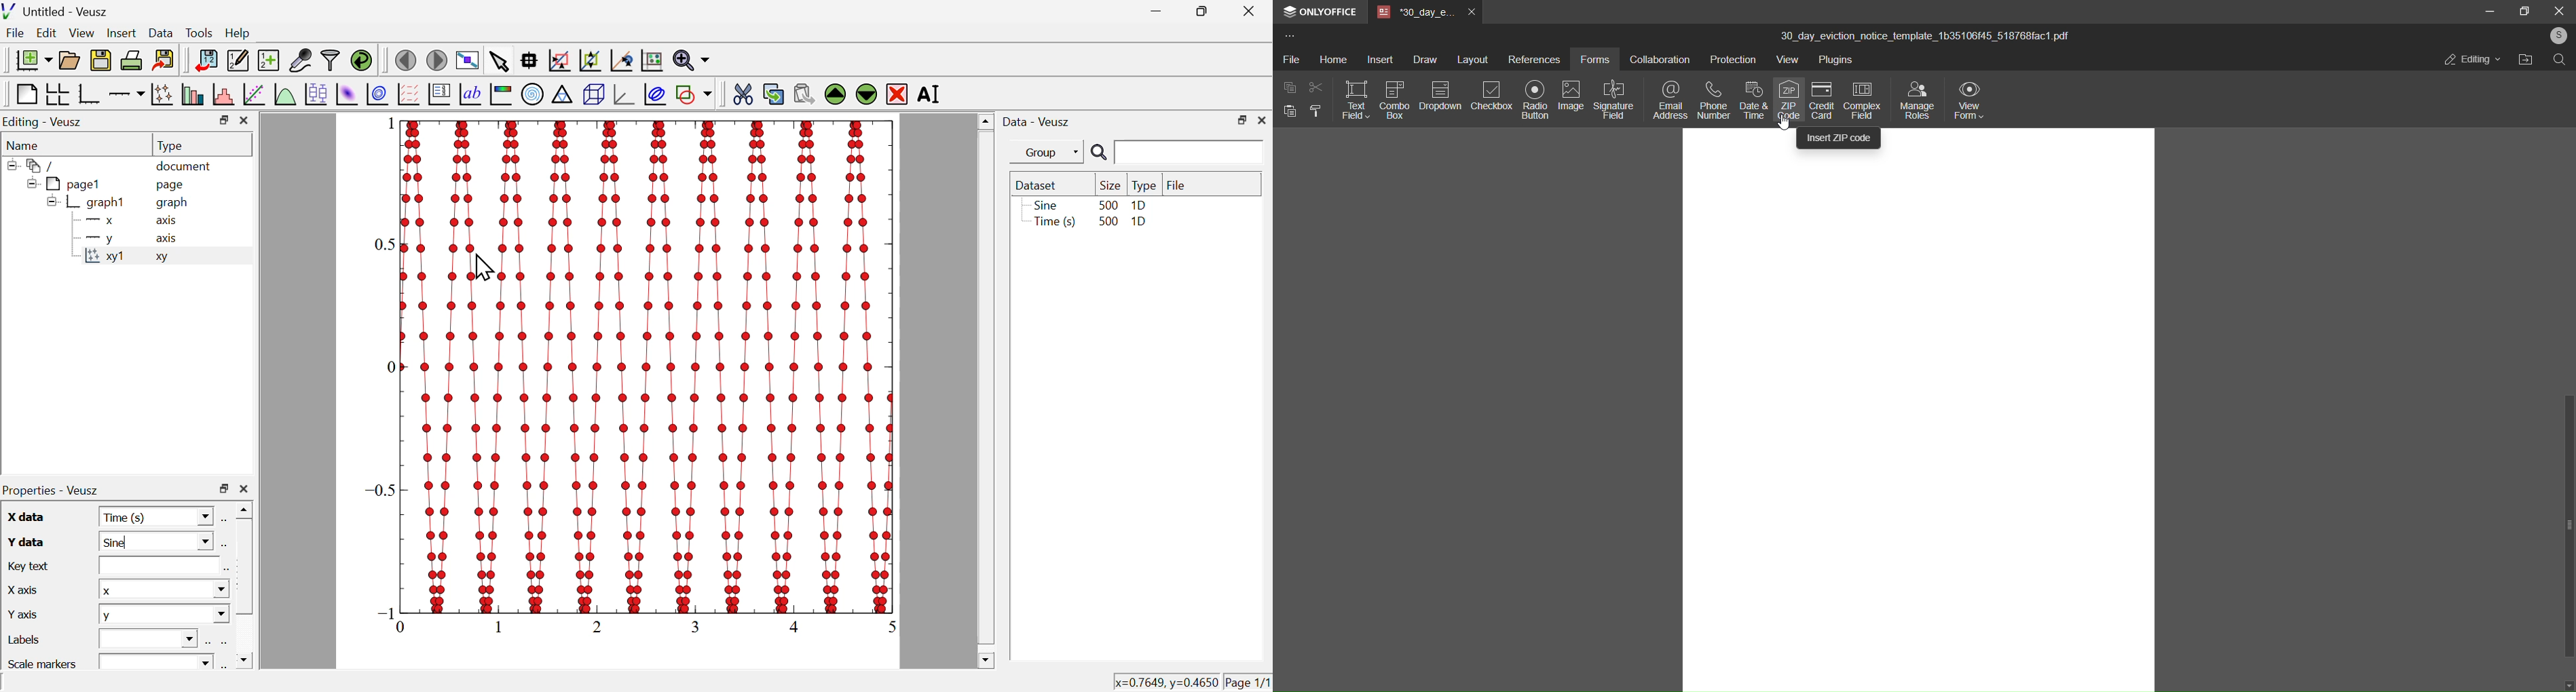 The width and height of the screenshot is (2576, 700). Describe the element at coordinates (1711, 100) in the screenshot. I see `phone number` at that location.